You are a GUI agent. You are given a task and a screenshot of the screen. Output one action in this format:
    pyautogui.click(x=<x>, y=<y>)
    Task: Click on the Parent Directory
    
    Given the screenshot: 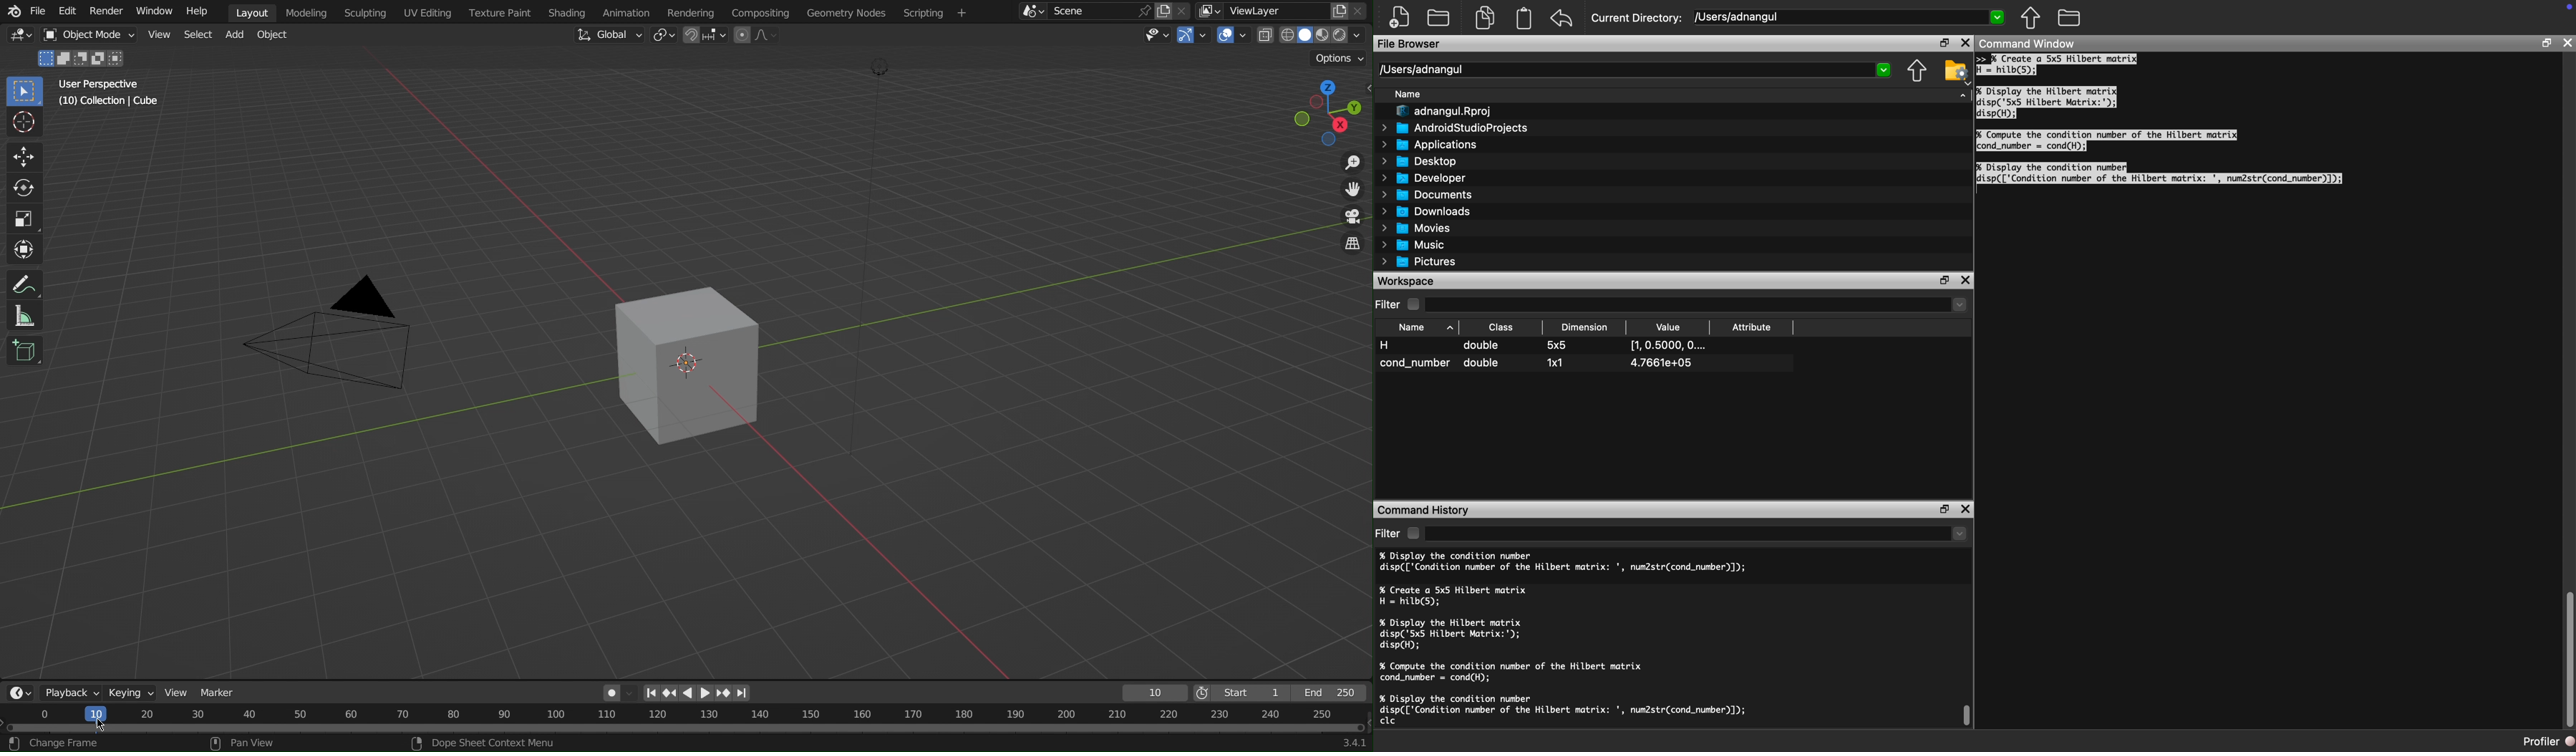 What is the action you would take?
    pyautogui.click(x=1917, y=70)
    